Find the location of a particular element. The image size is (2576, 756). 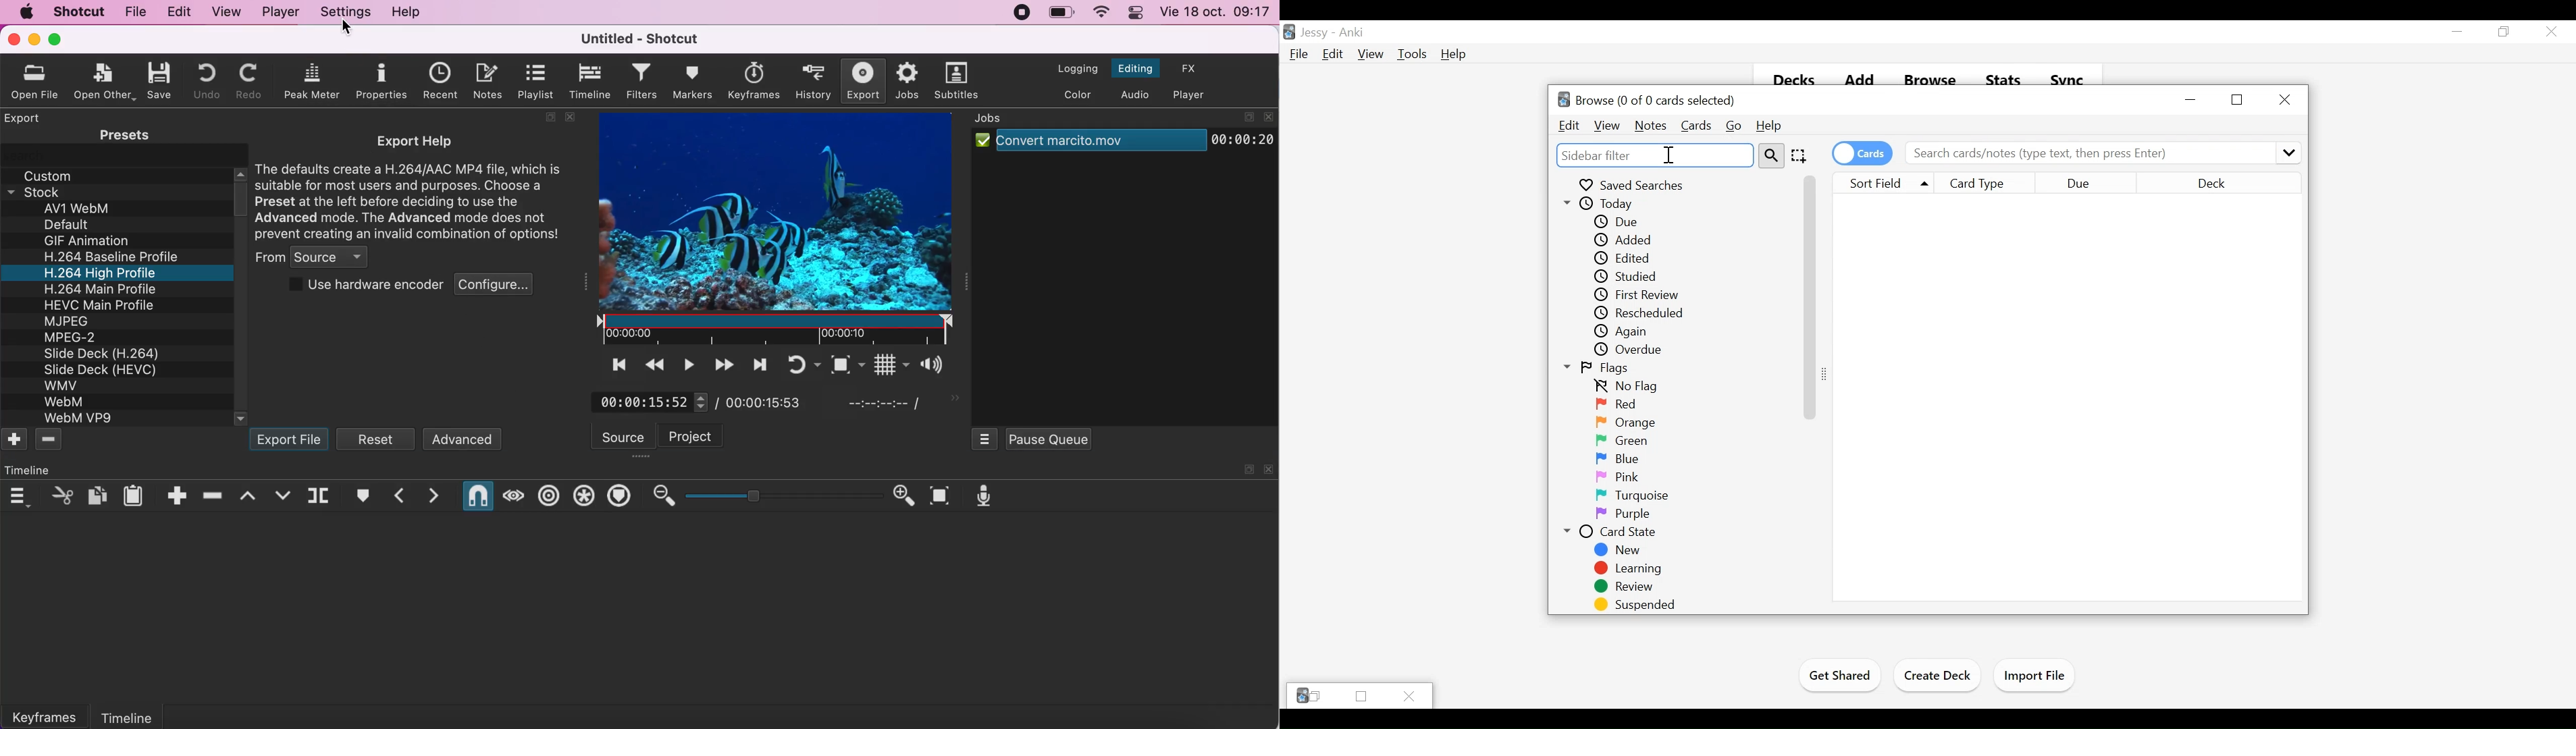

File is located at coordinates (1296, 55).